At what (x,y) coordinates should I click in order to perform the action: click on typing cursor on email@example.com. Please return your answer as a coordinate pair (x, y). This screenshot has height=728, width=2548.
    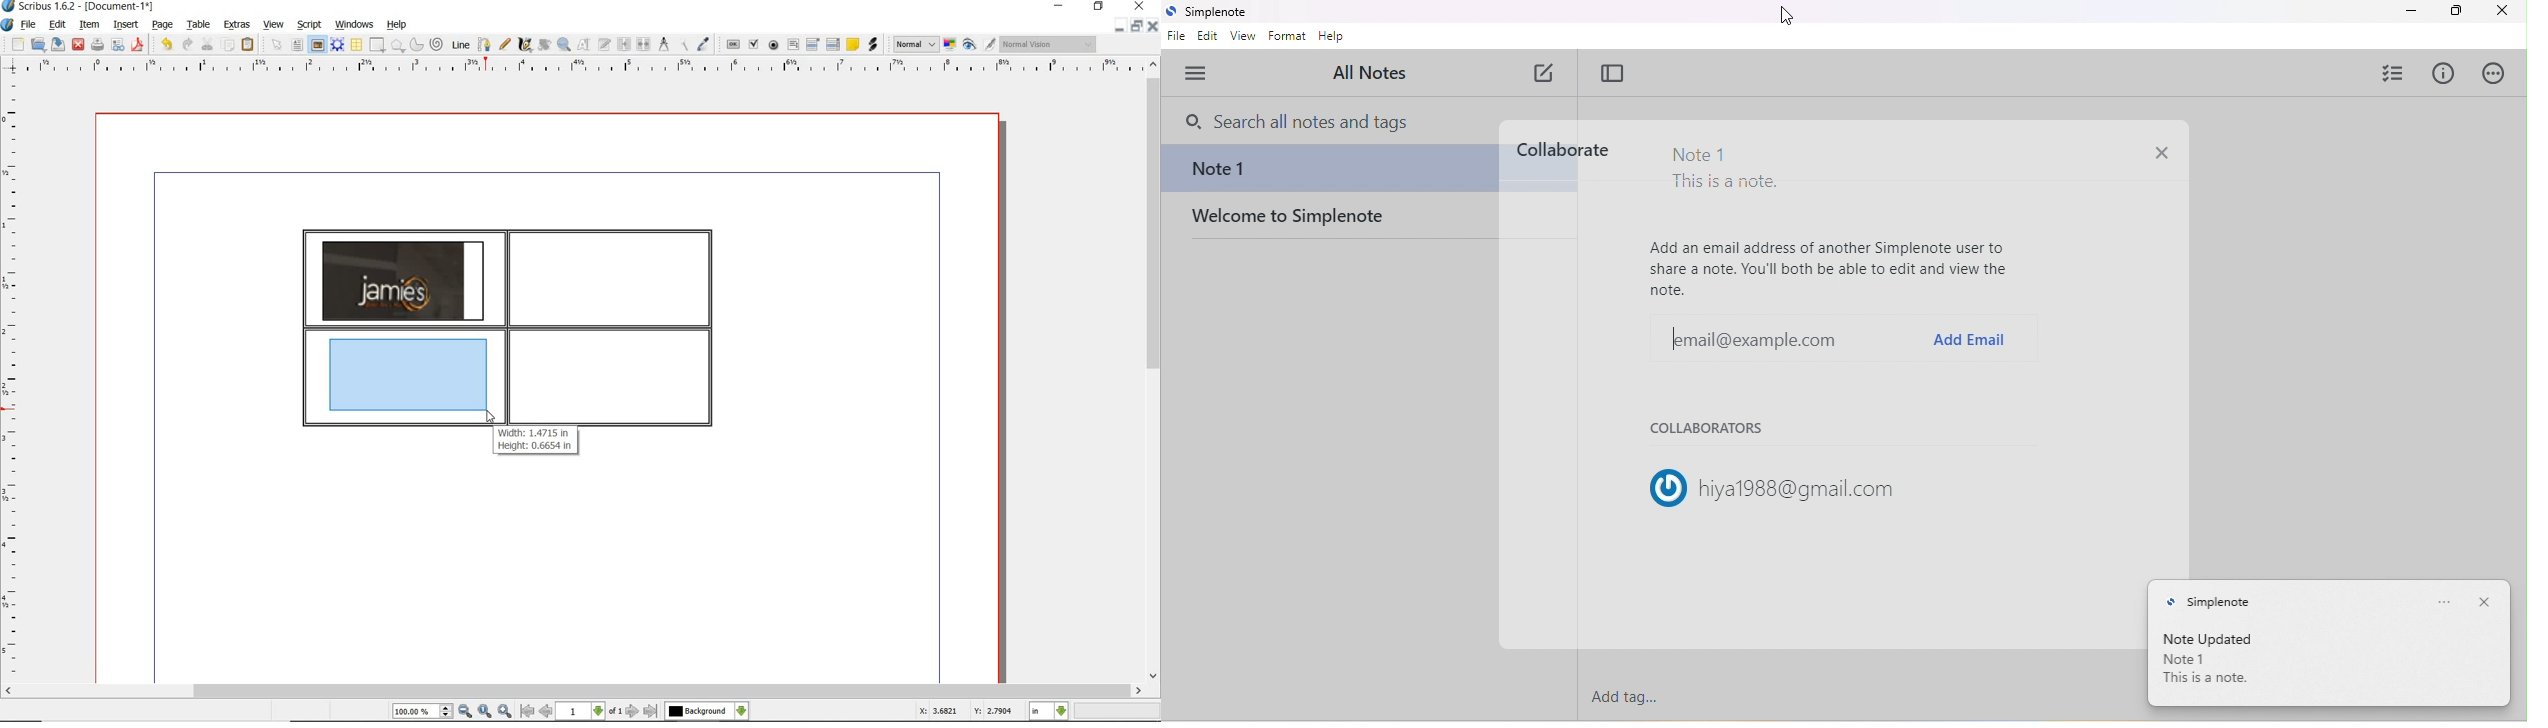
    Looking at the image, I should click on (1672, 337).